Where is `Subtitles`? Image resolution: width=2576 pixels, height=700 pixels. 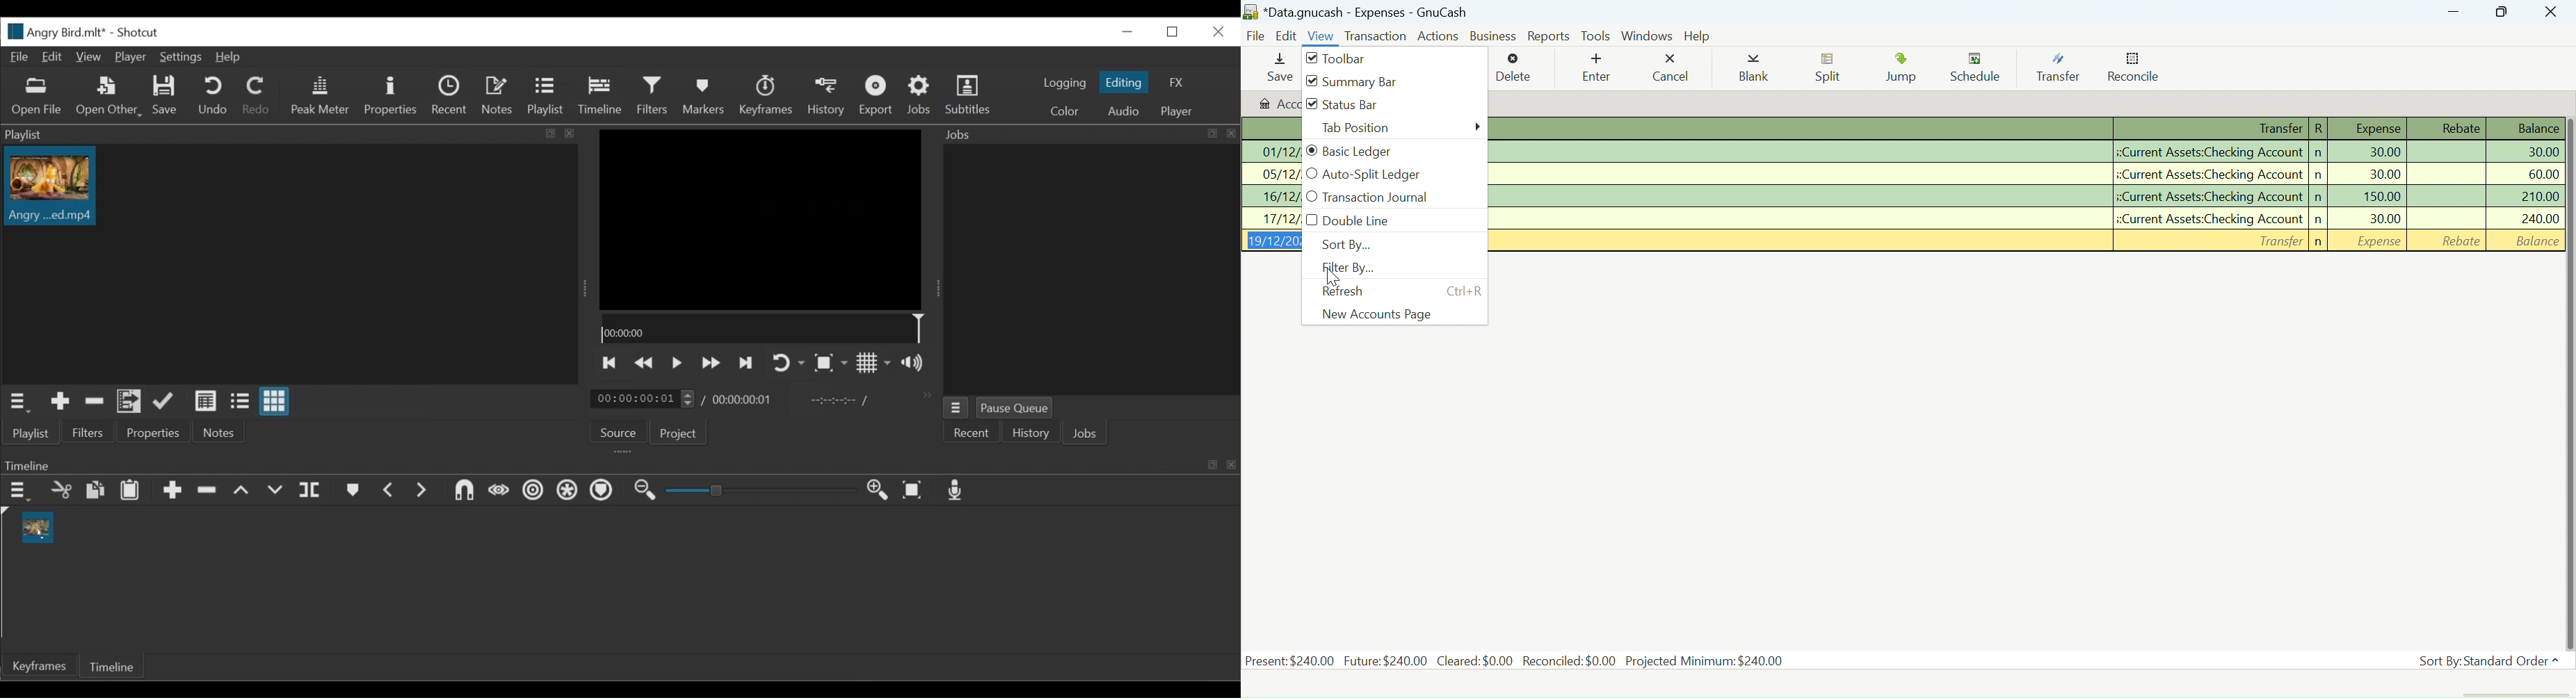 Subtitles is located at coordinates (972, 97).